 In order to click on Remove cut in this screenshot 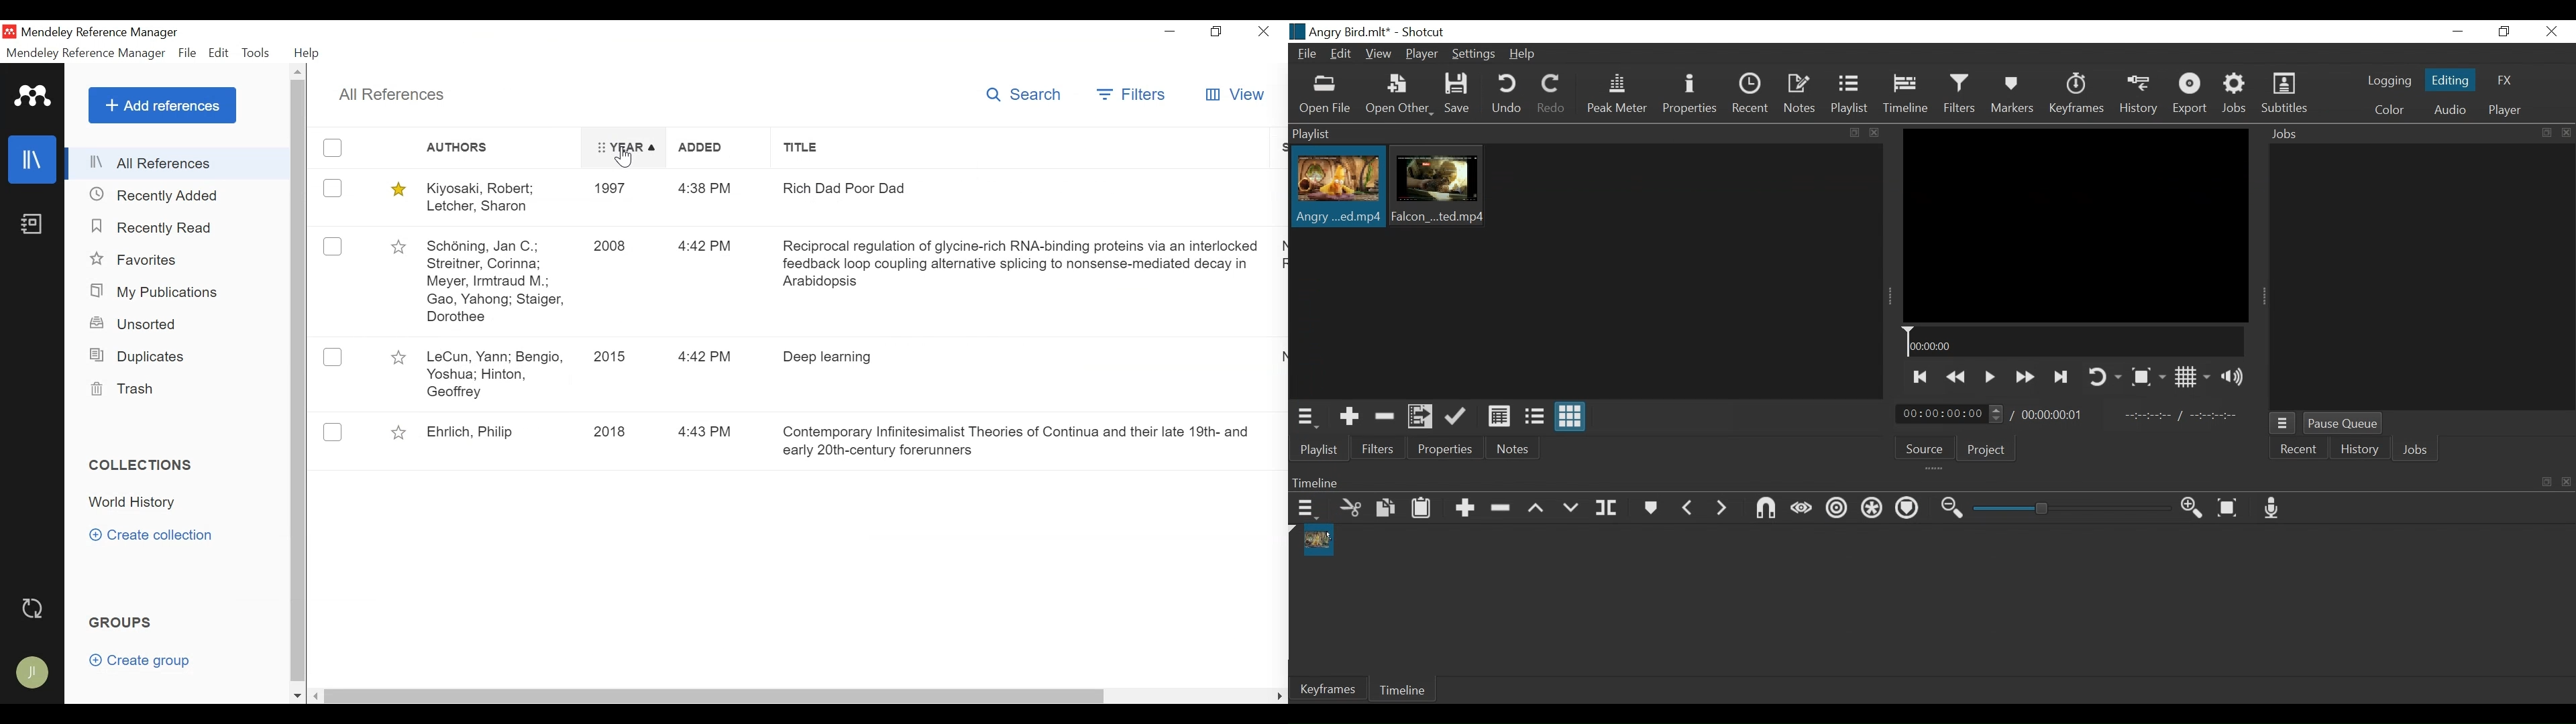, I will do `click(1385, 418)`.